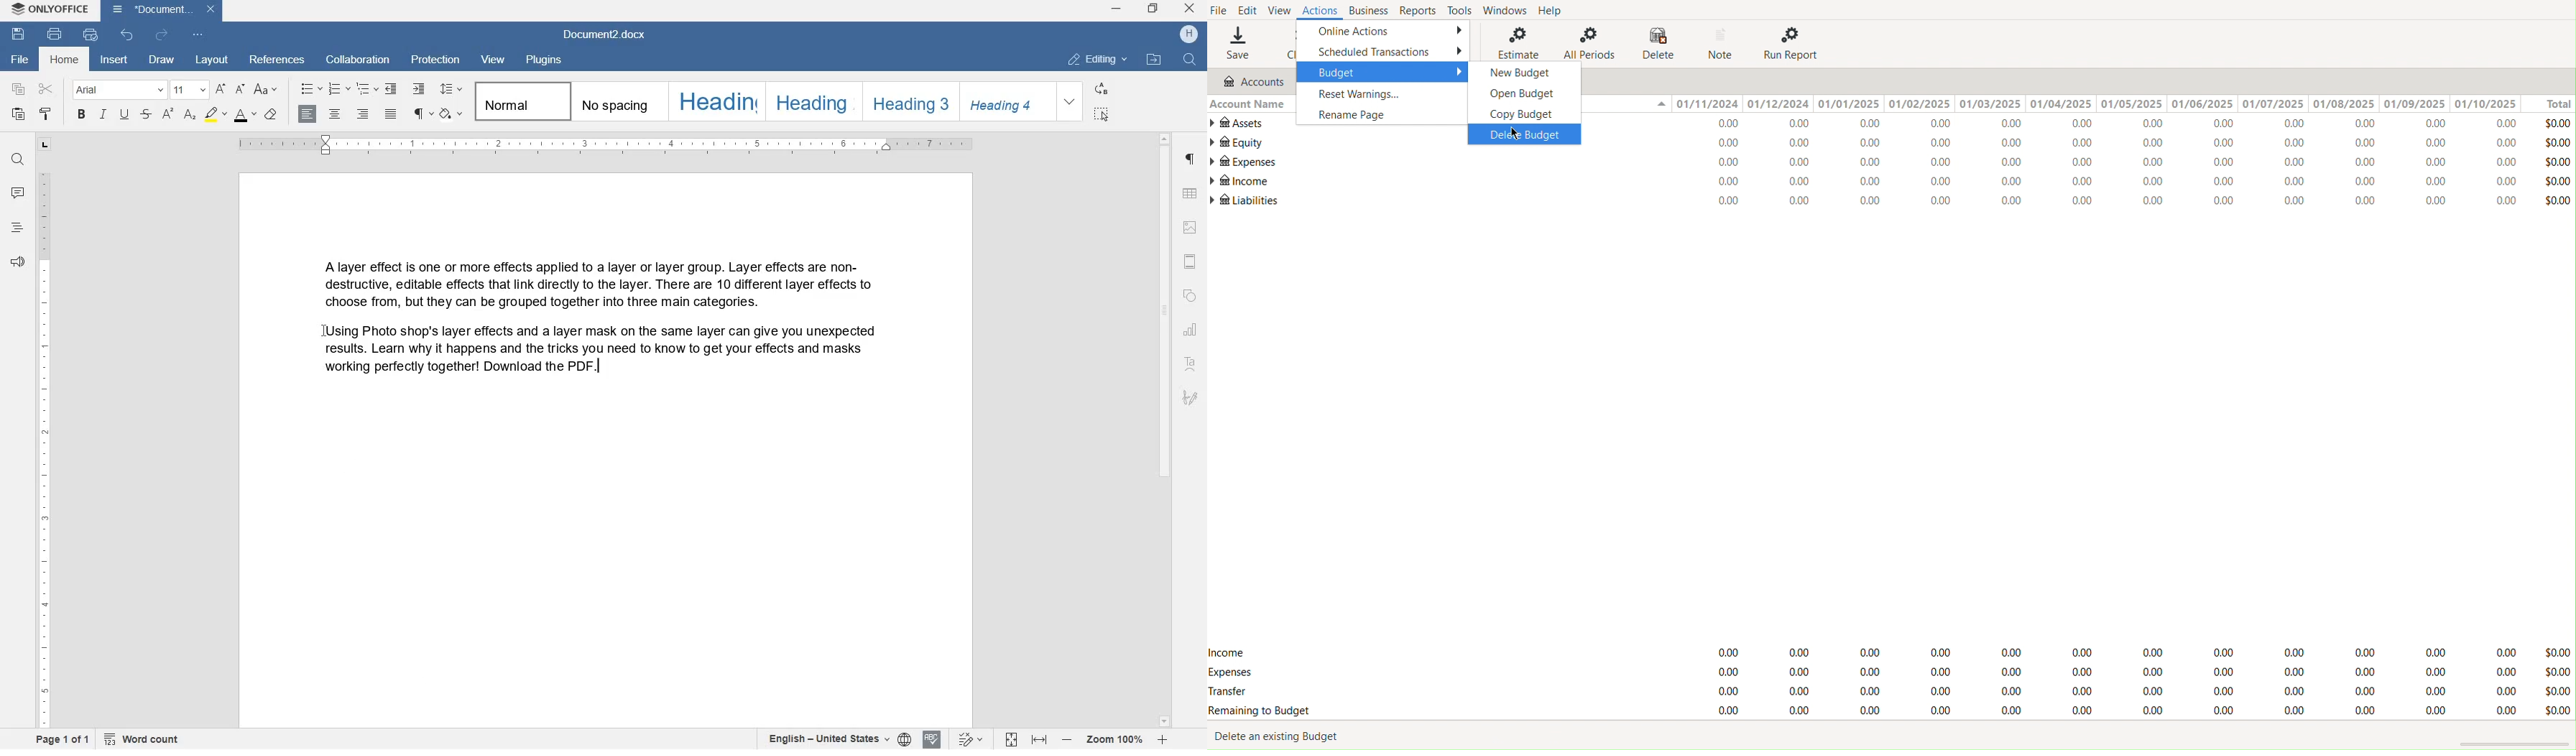 This screenshot has width=2576, height=756. What do you see at coordinates (2116, 183) in the screenshot?
I see `Income` at bounding box center [2116, 183].